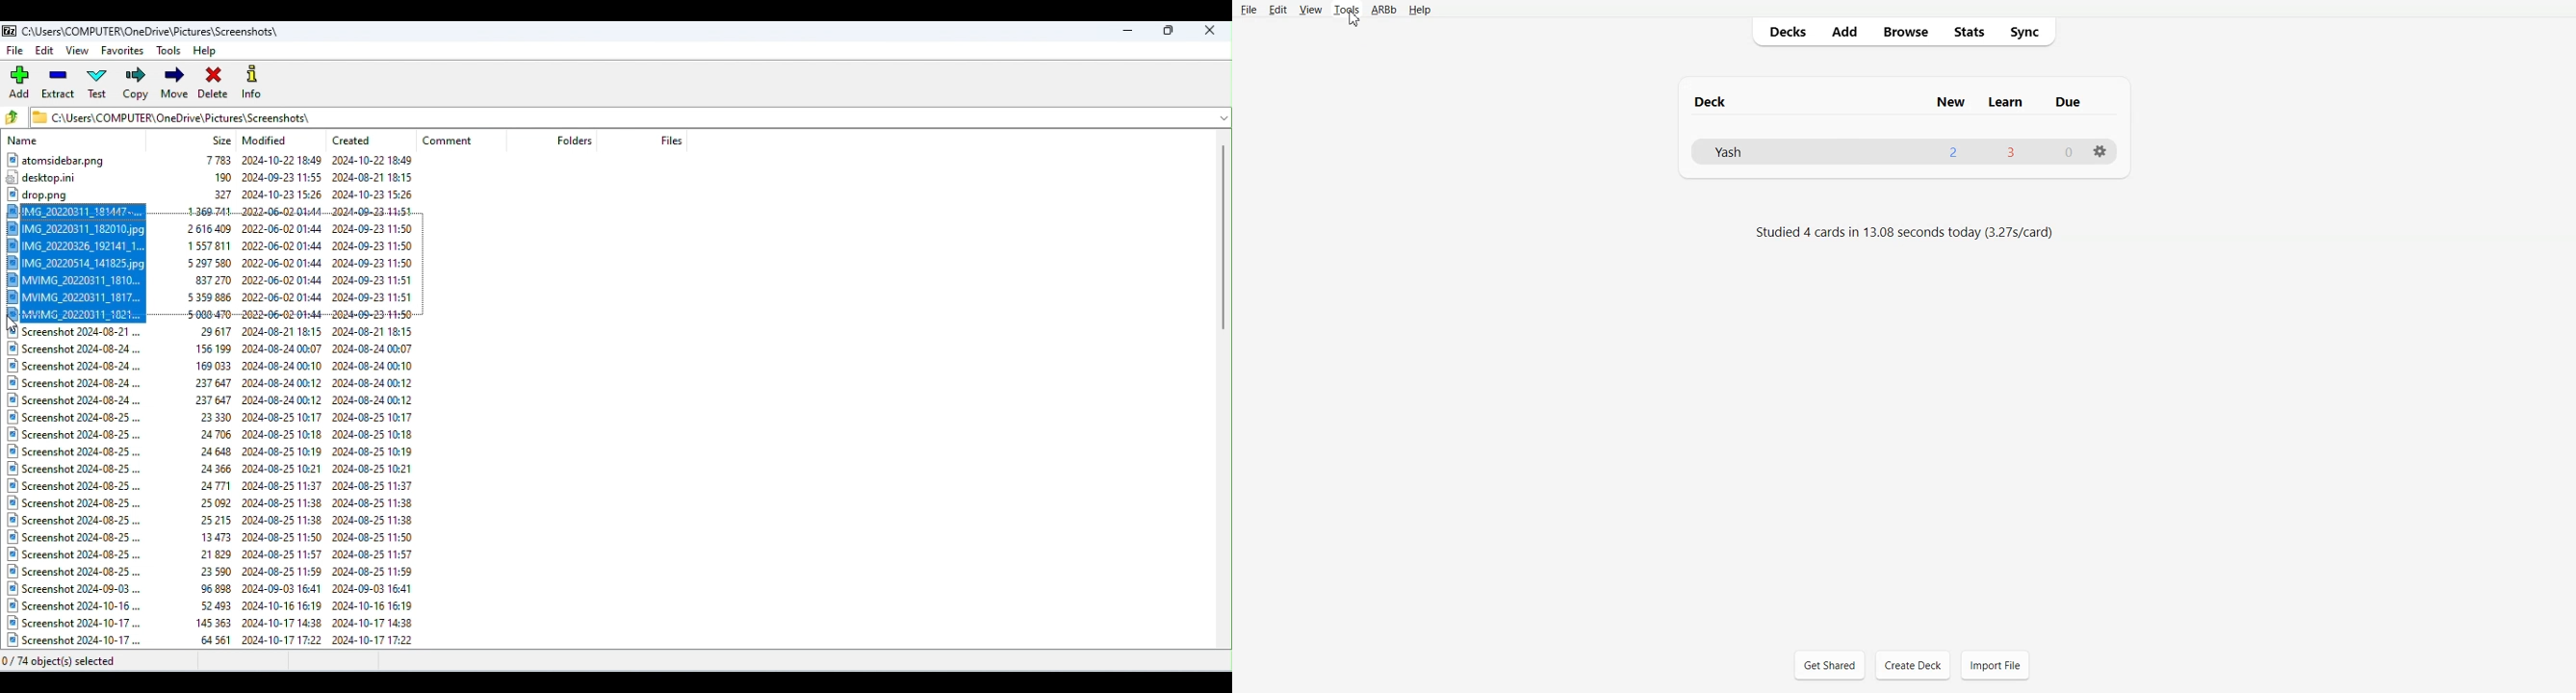 The width and height of the screenshot is (2576, 700). Describe the element at coordinates (210, 49) in the screenshot. I see `Help` at that location.